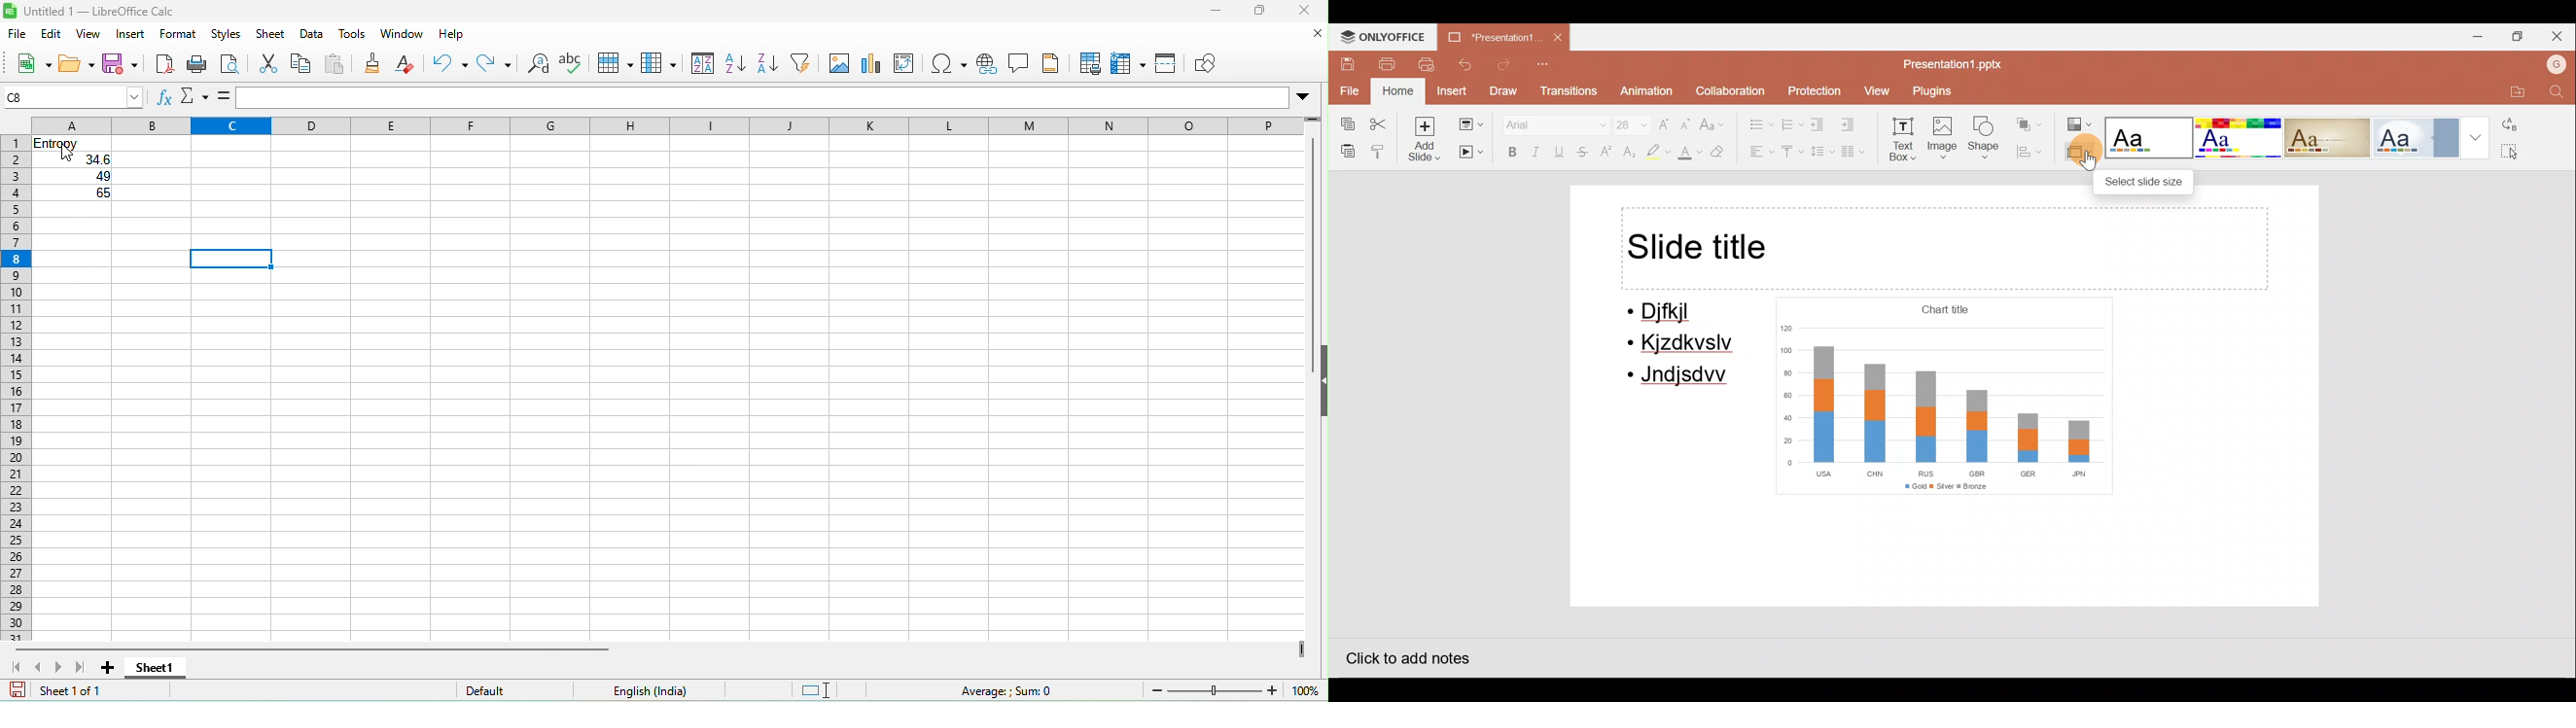 This screenshot has height=728, width=2576. I want to click on Shape, so click(1988, 140).